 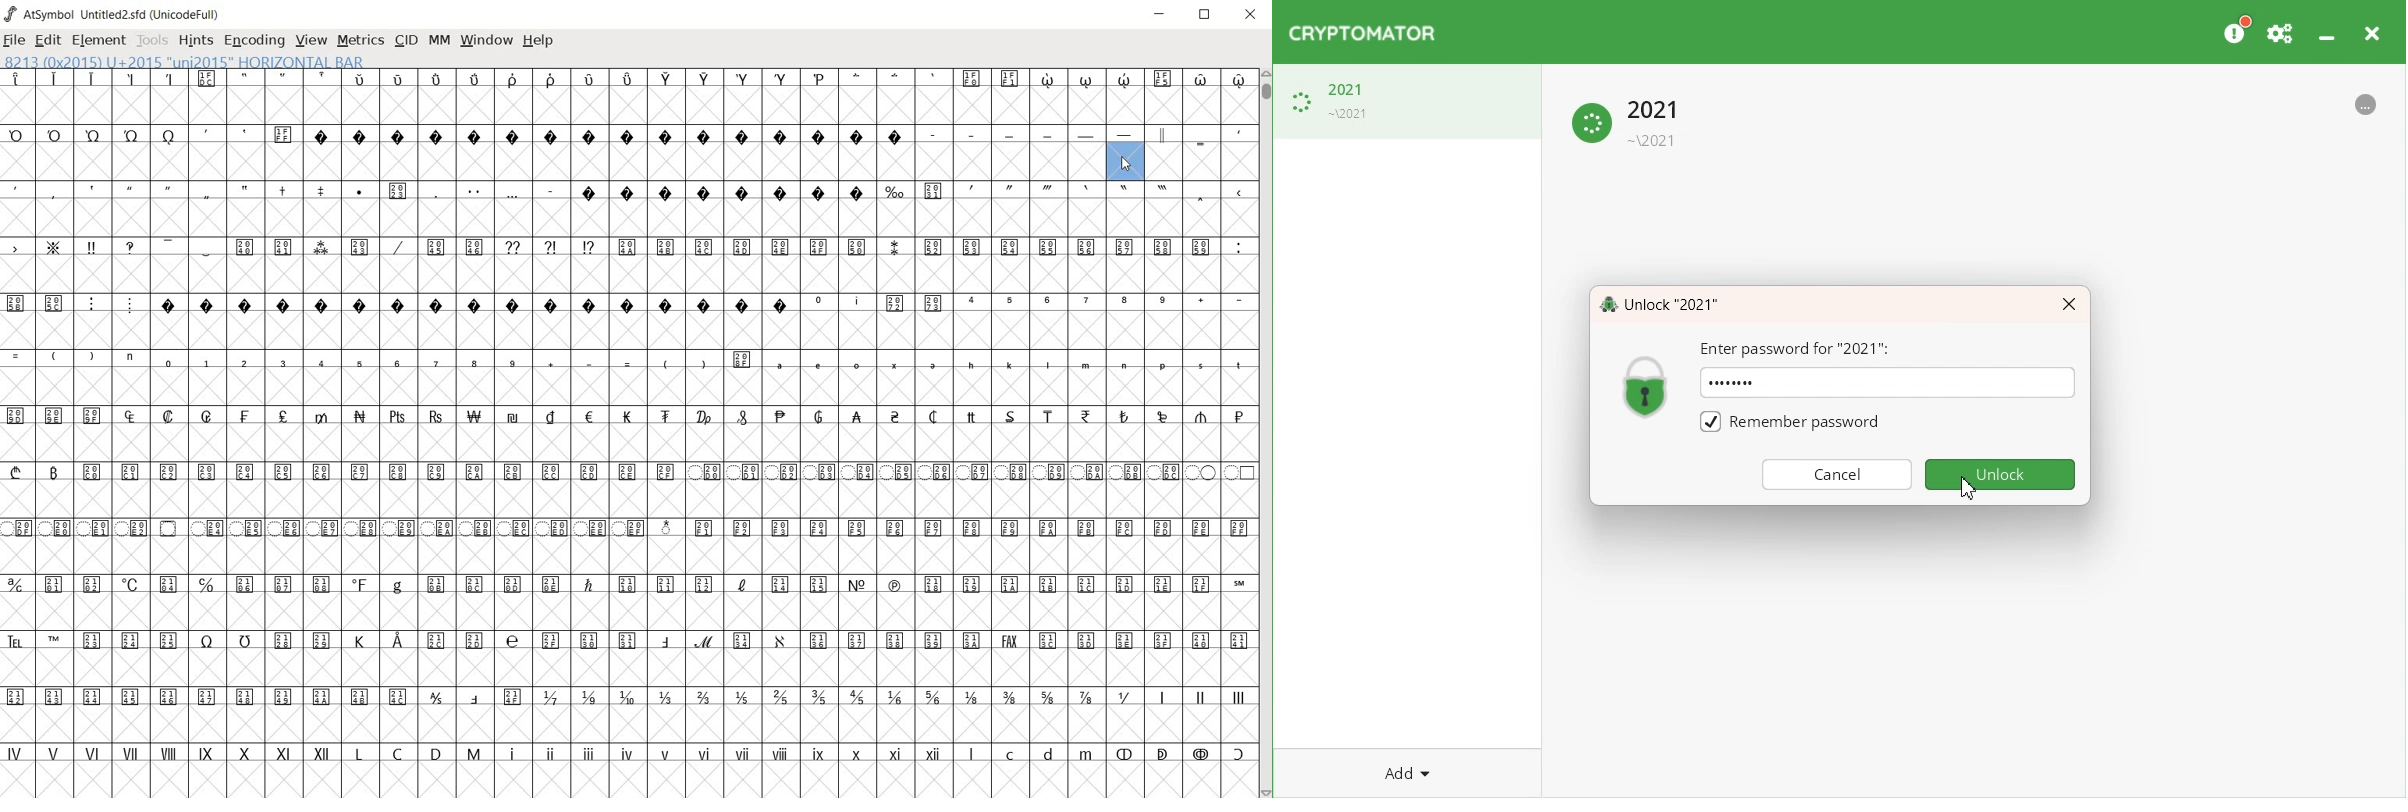 What do you see at coordinates (1362, 33) in the screenshot?
I see `Logo` at bounding box center [1362, 33].